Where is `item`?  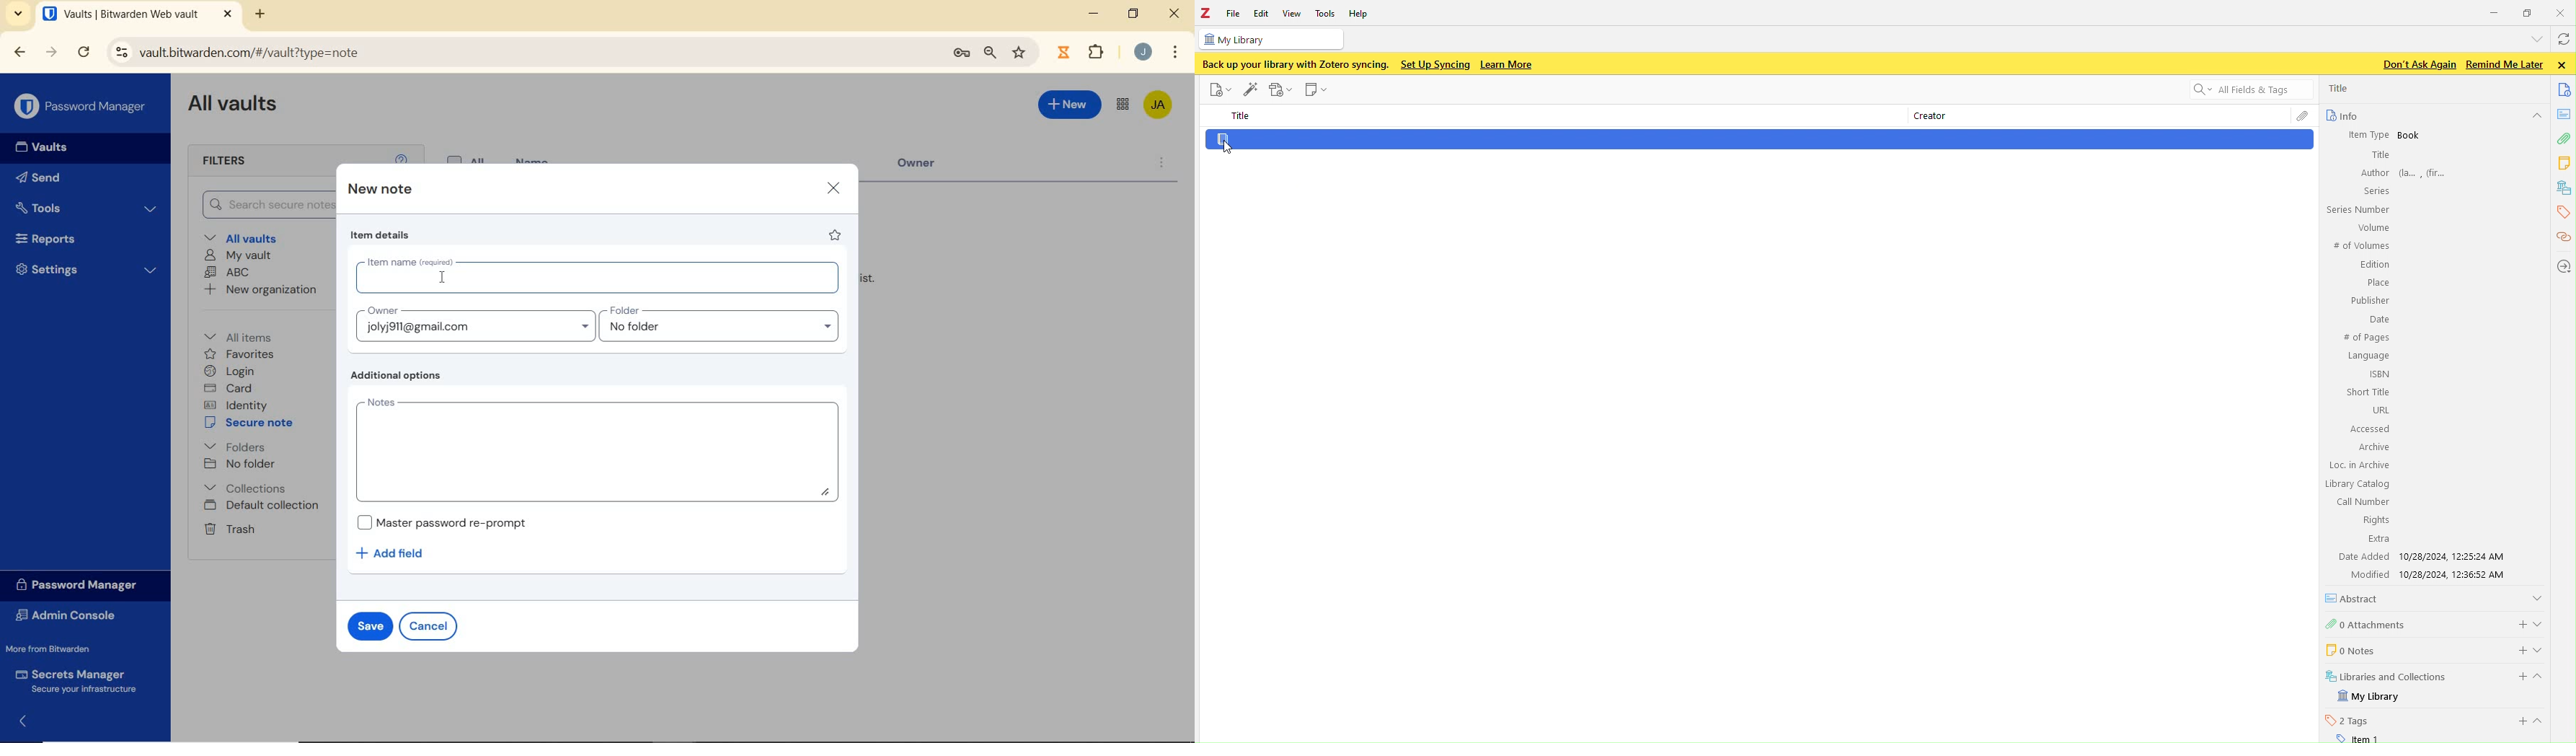 item is located at coordinates (2411, 732).